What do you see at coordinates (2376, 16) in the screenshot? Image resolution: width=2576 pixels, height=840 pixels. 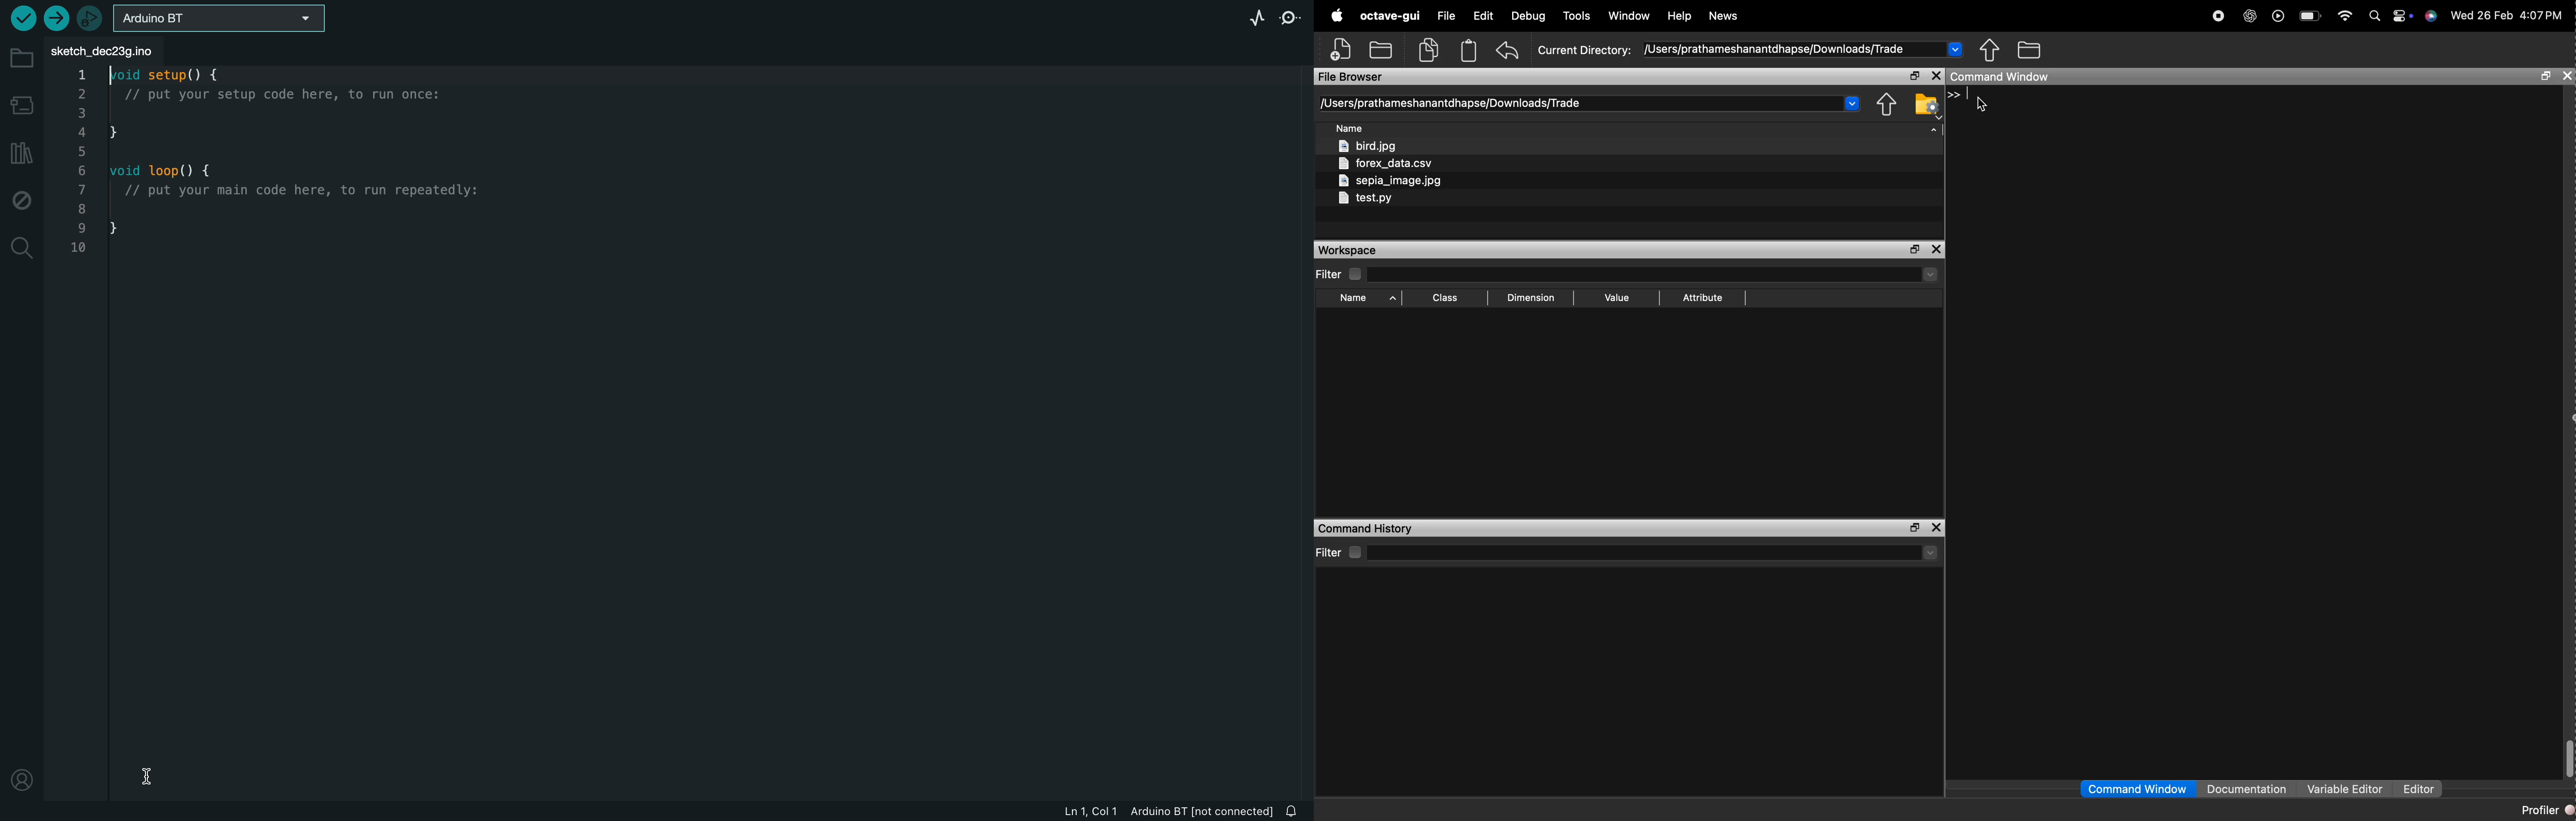 I see `search` at bounding box center [2376, 16].